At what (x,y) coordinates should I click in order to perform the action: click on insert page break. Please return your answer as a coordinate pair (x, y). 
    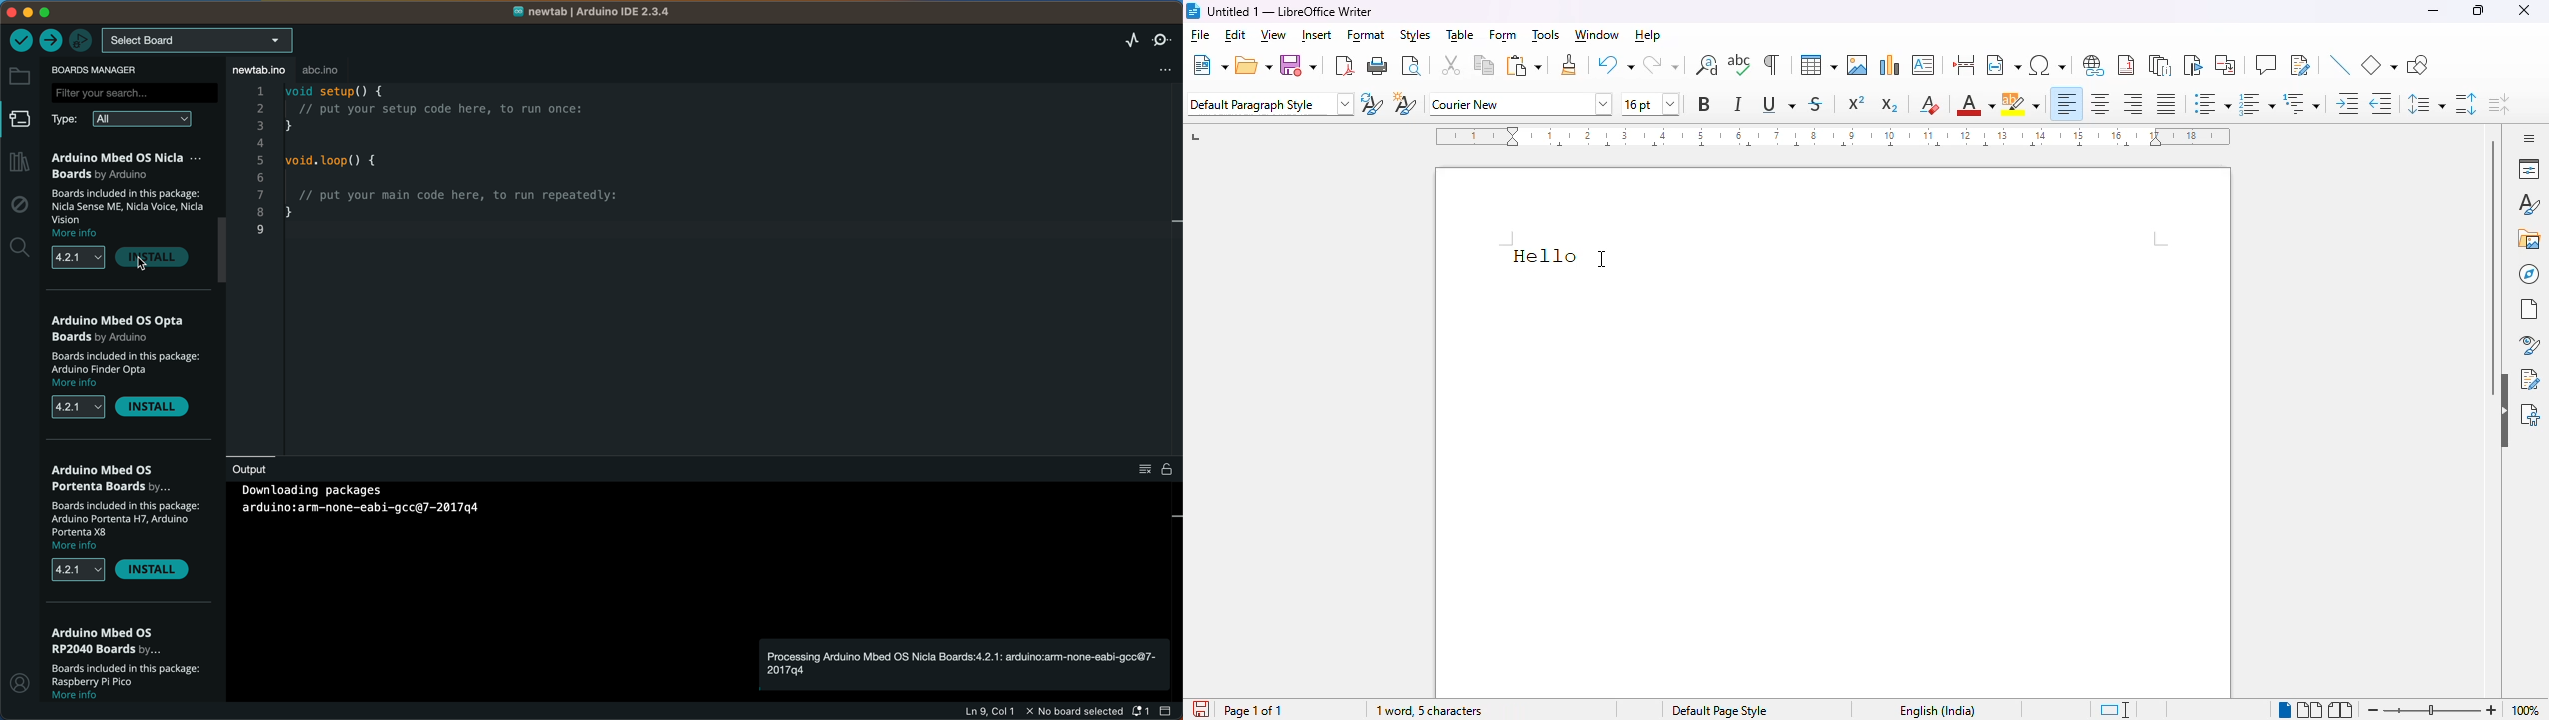
    Looking at the image, I should click on (1963, 64).